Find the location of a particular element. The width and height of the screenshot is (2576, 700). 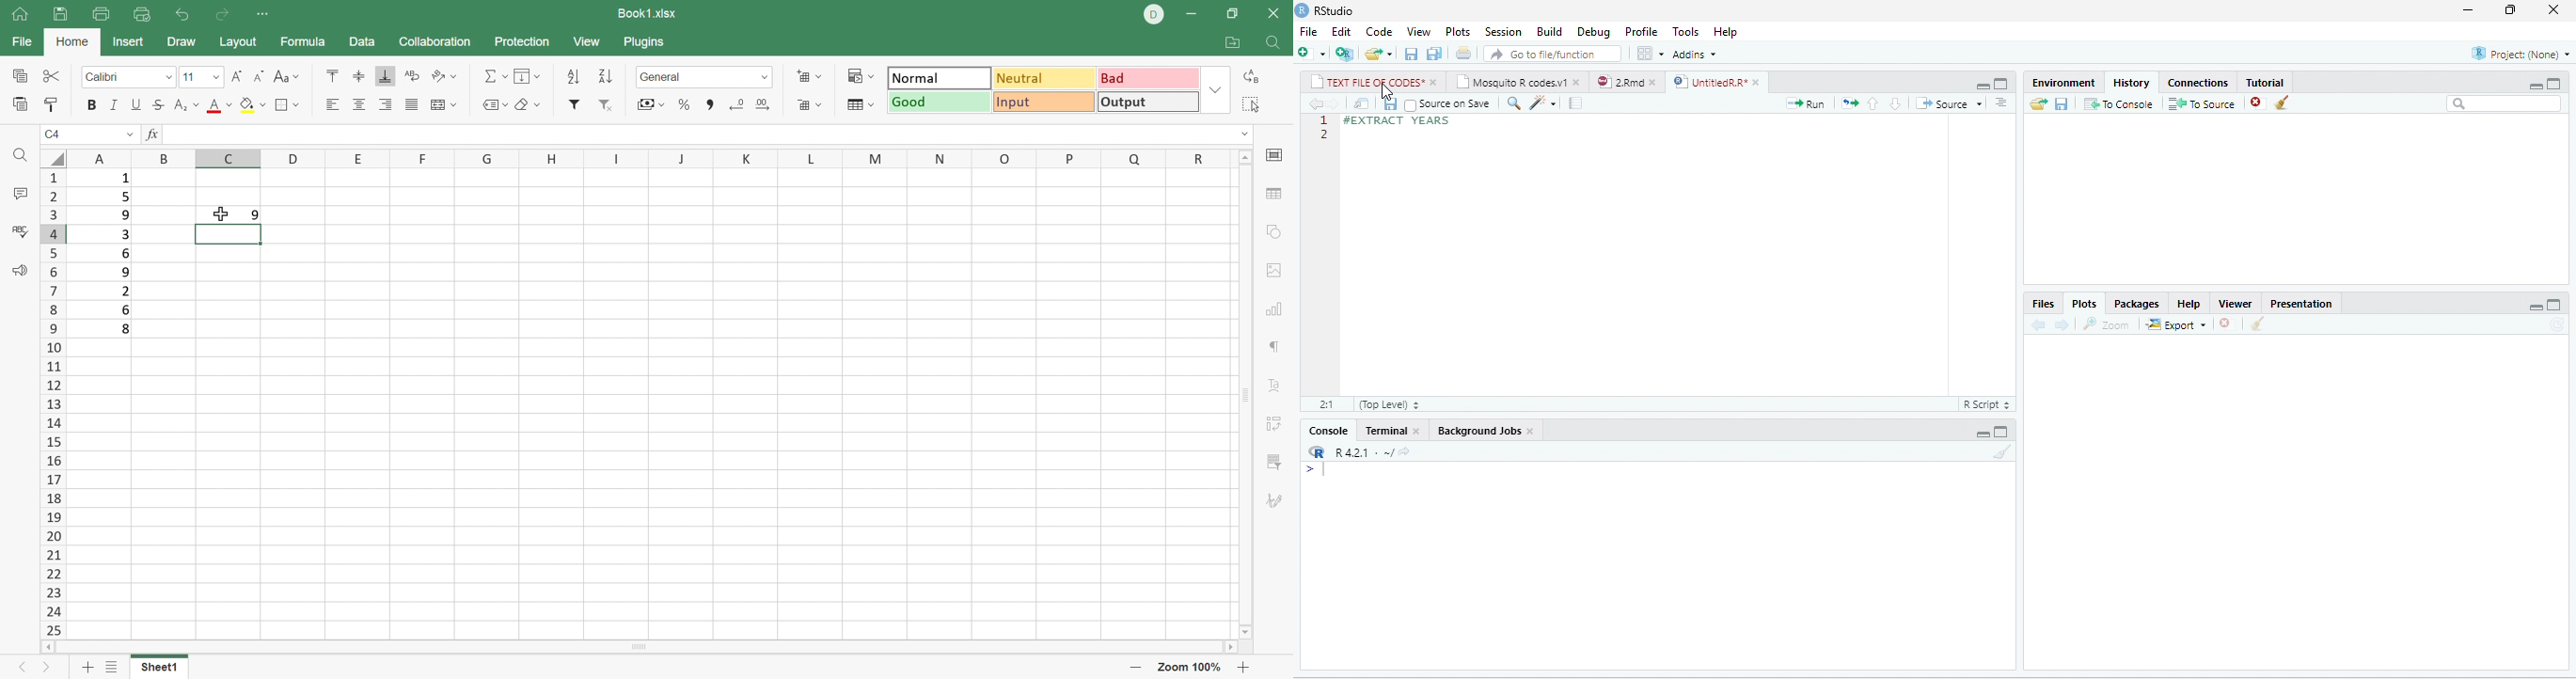

Maximize is located at coordinates (2553, 84).